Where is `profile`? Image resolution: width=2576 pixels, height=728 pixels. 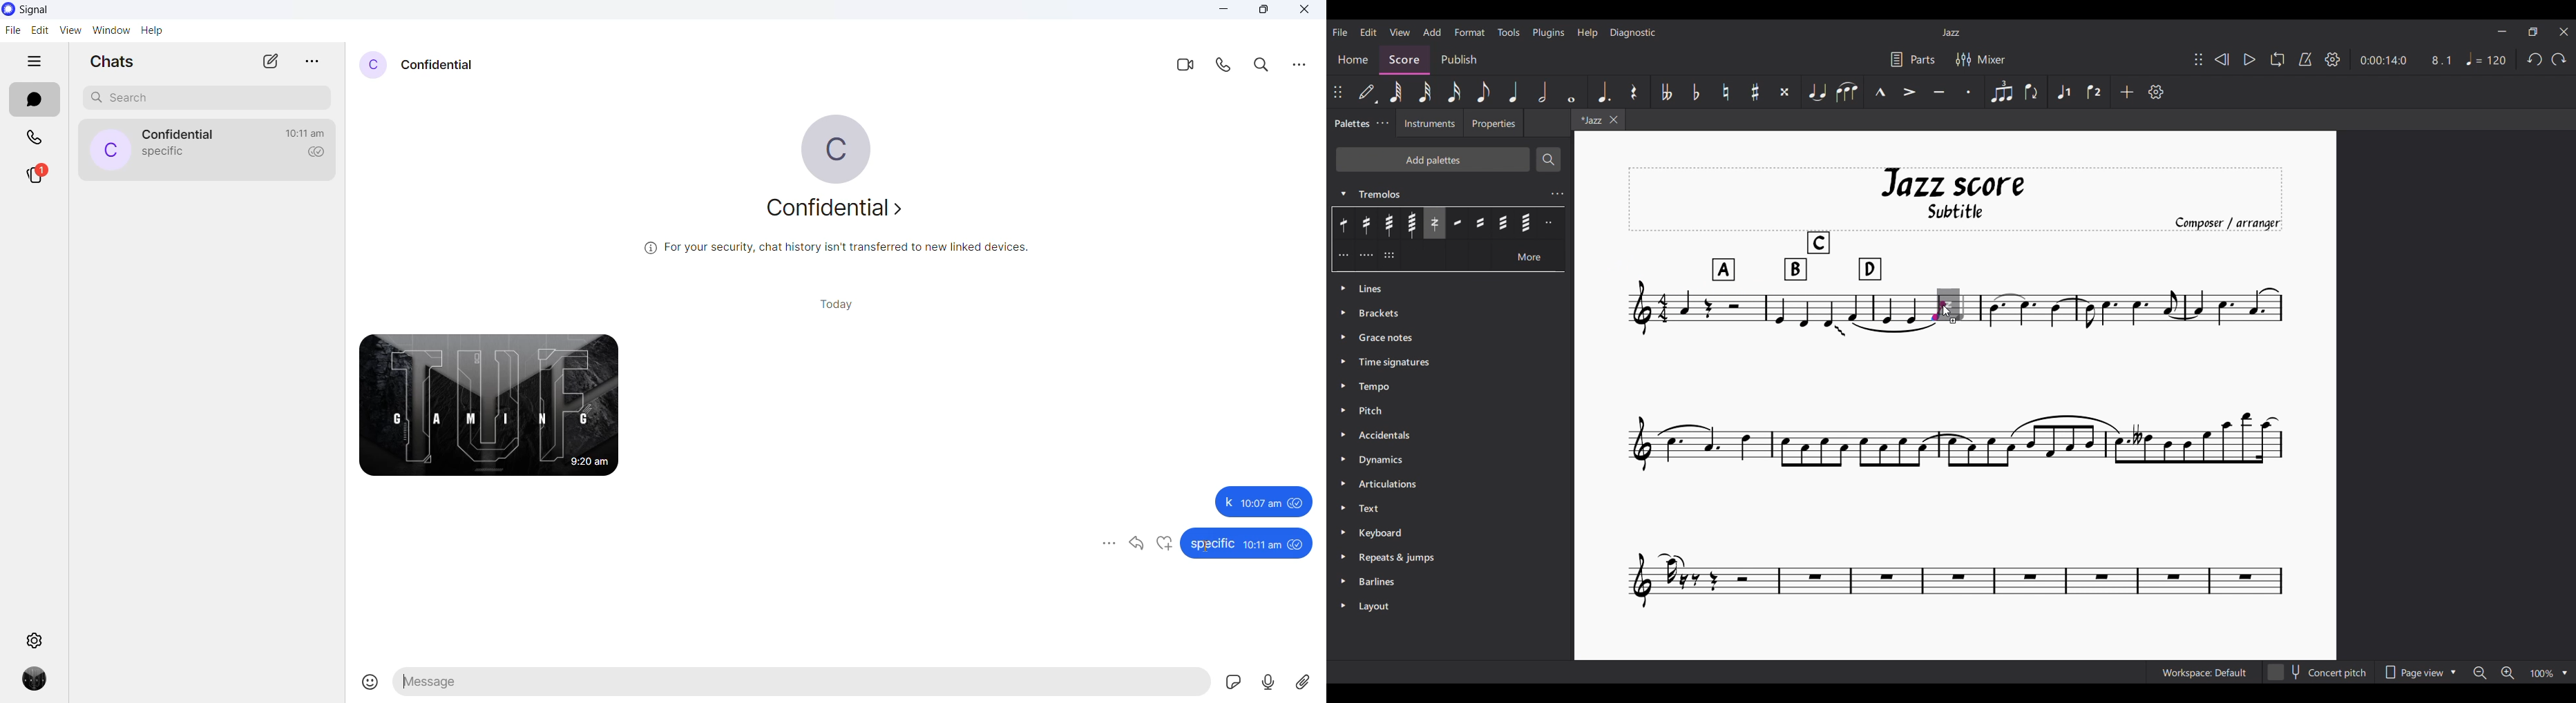
profile is located at coordinates (37, 679).